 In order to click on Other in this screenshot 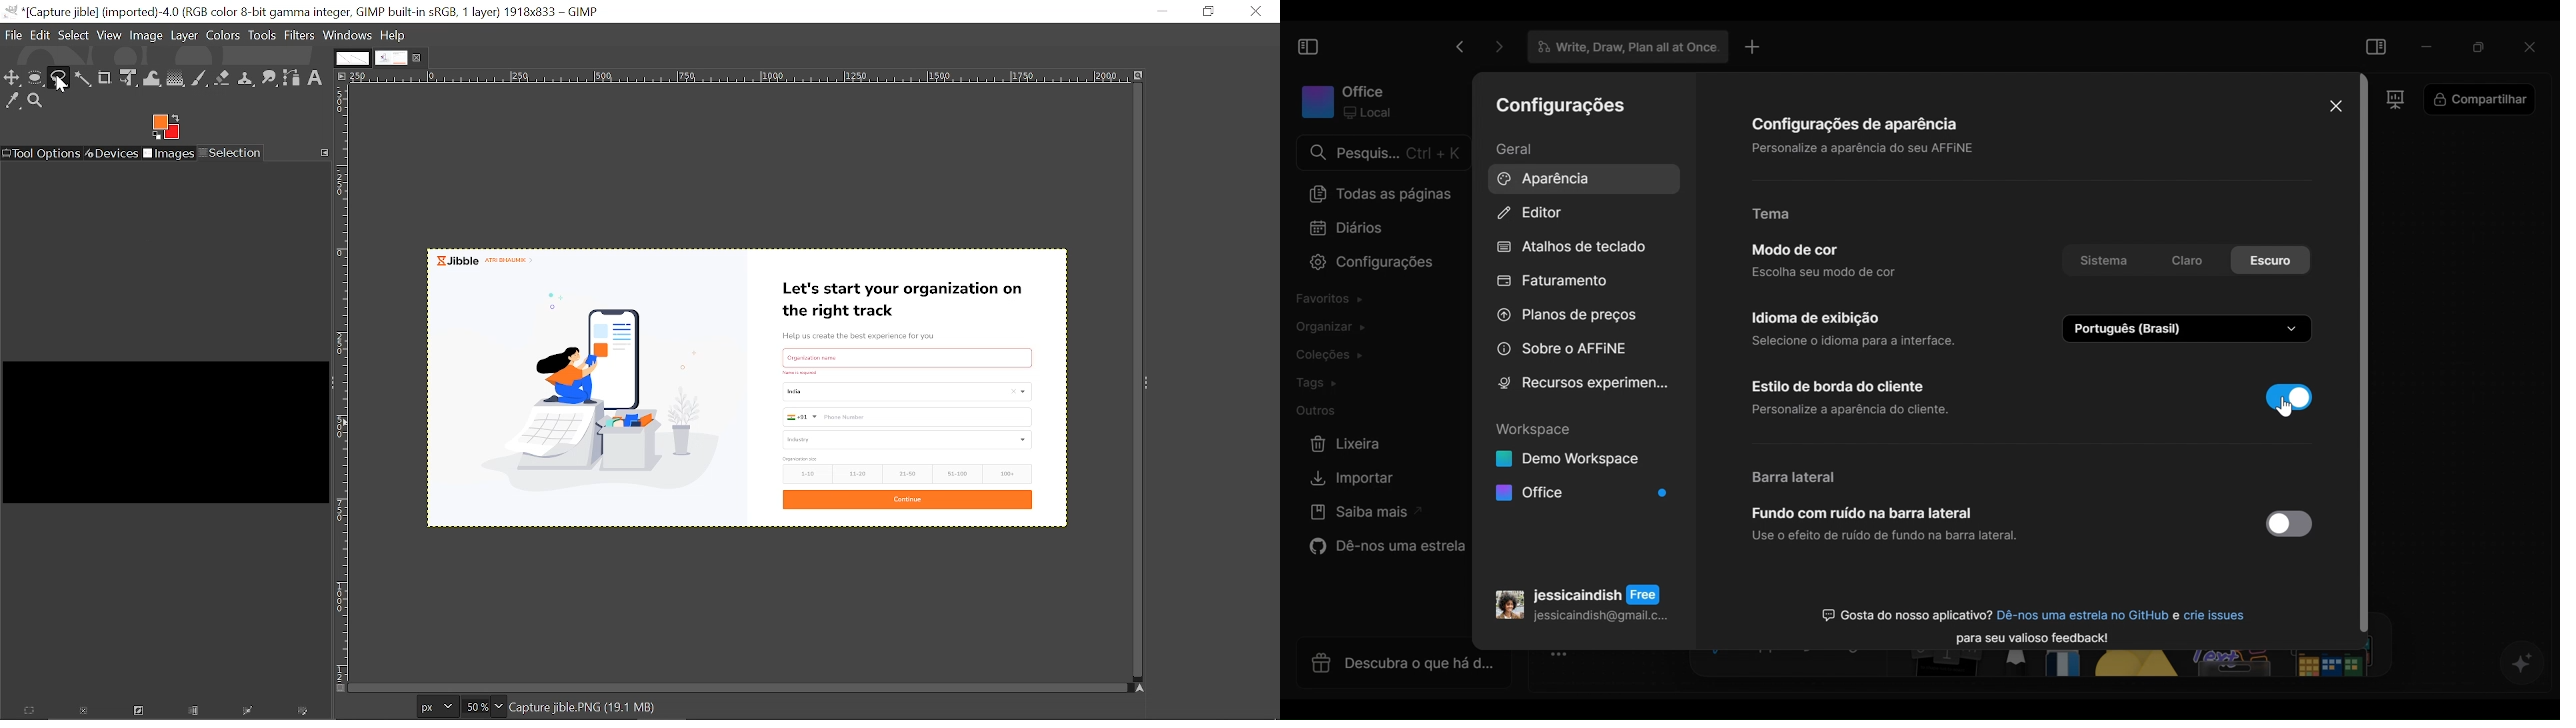, I will do `click(1318, 411)`.